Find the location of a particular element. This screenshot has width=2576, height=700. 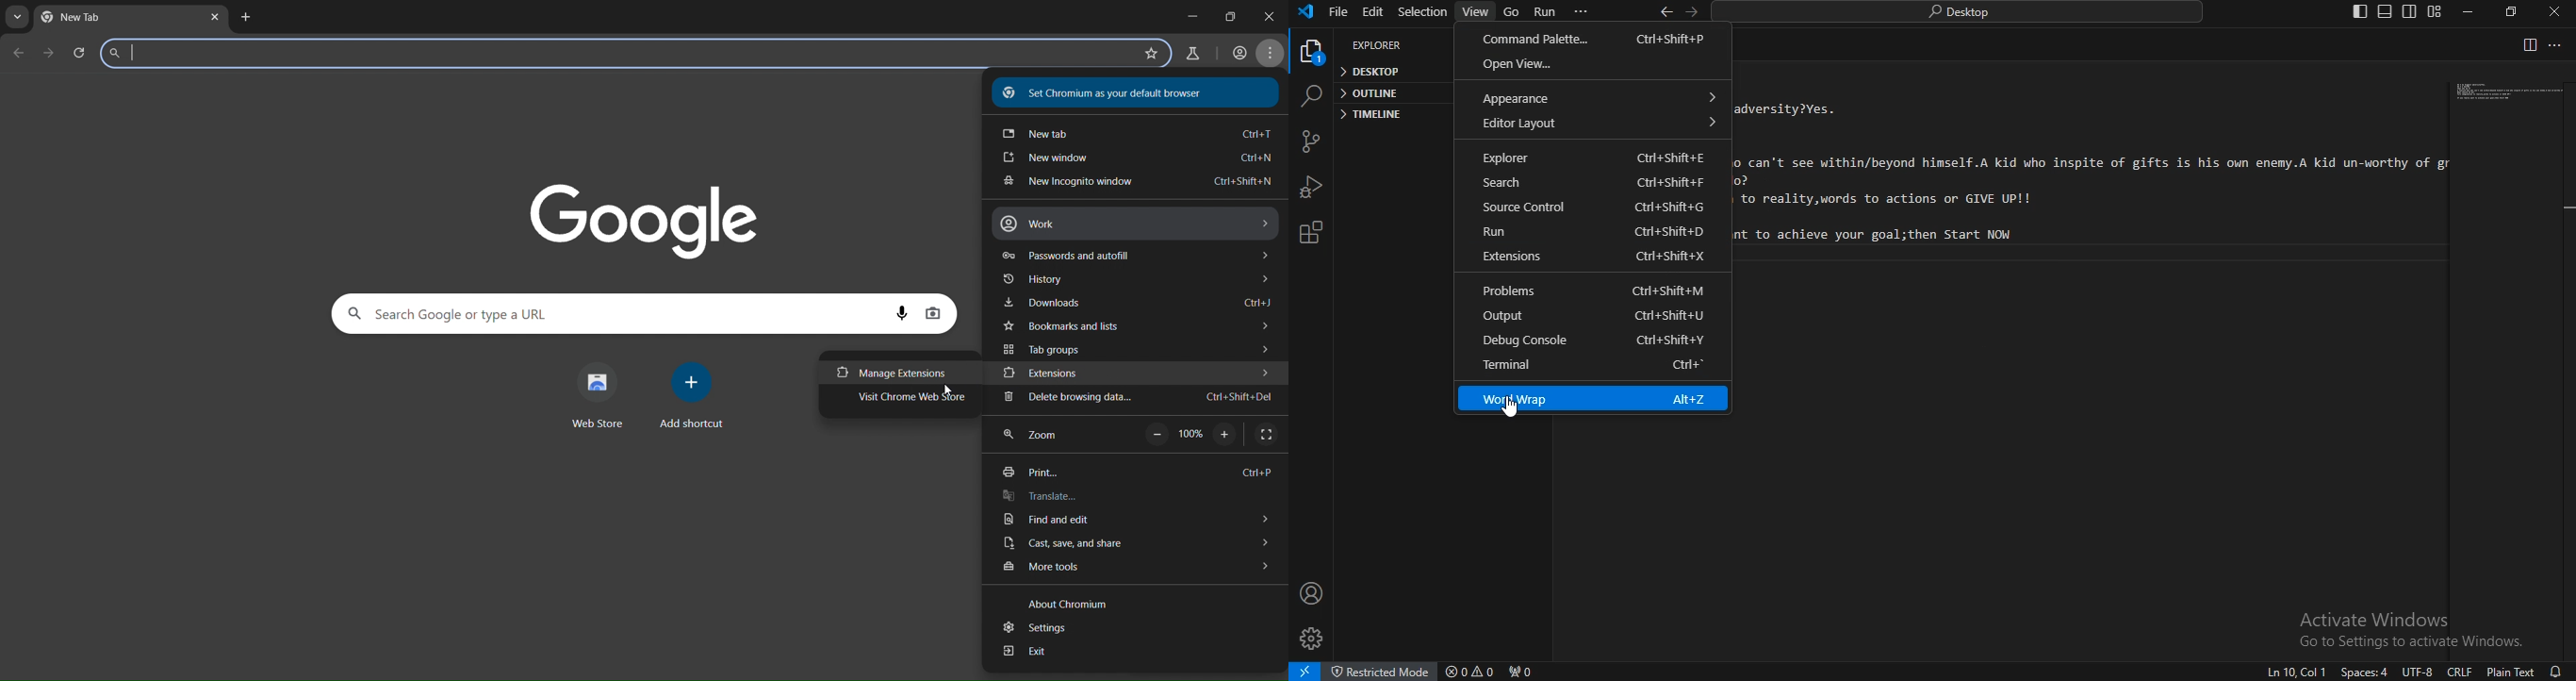

new incognito window is located at coordinates (1137, 182).